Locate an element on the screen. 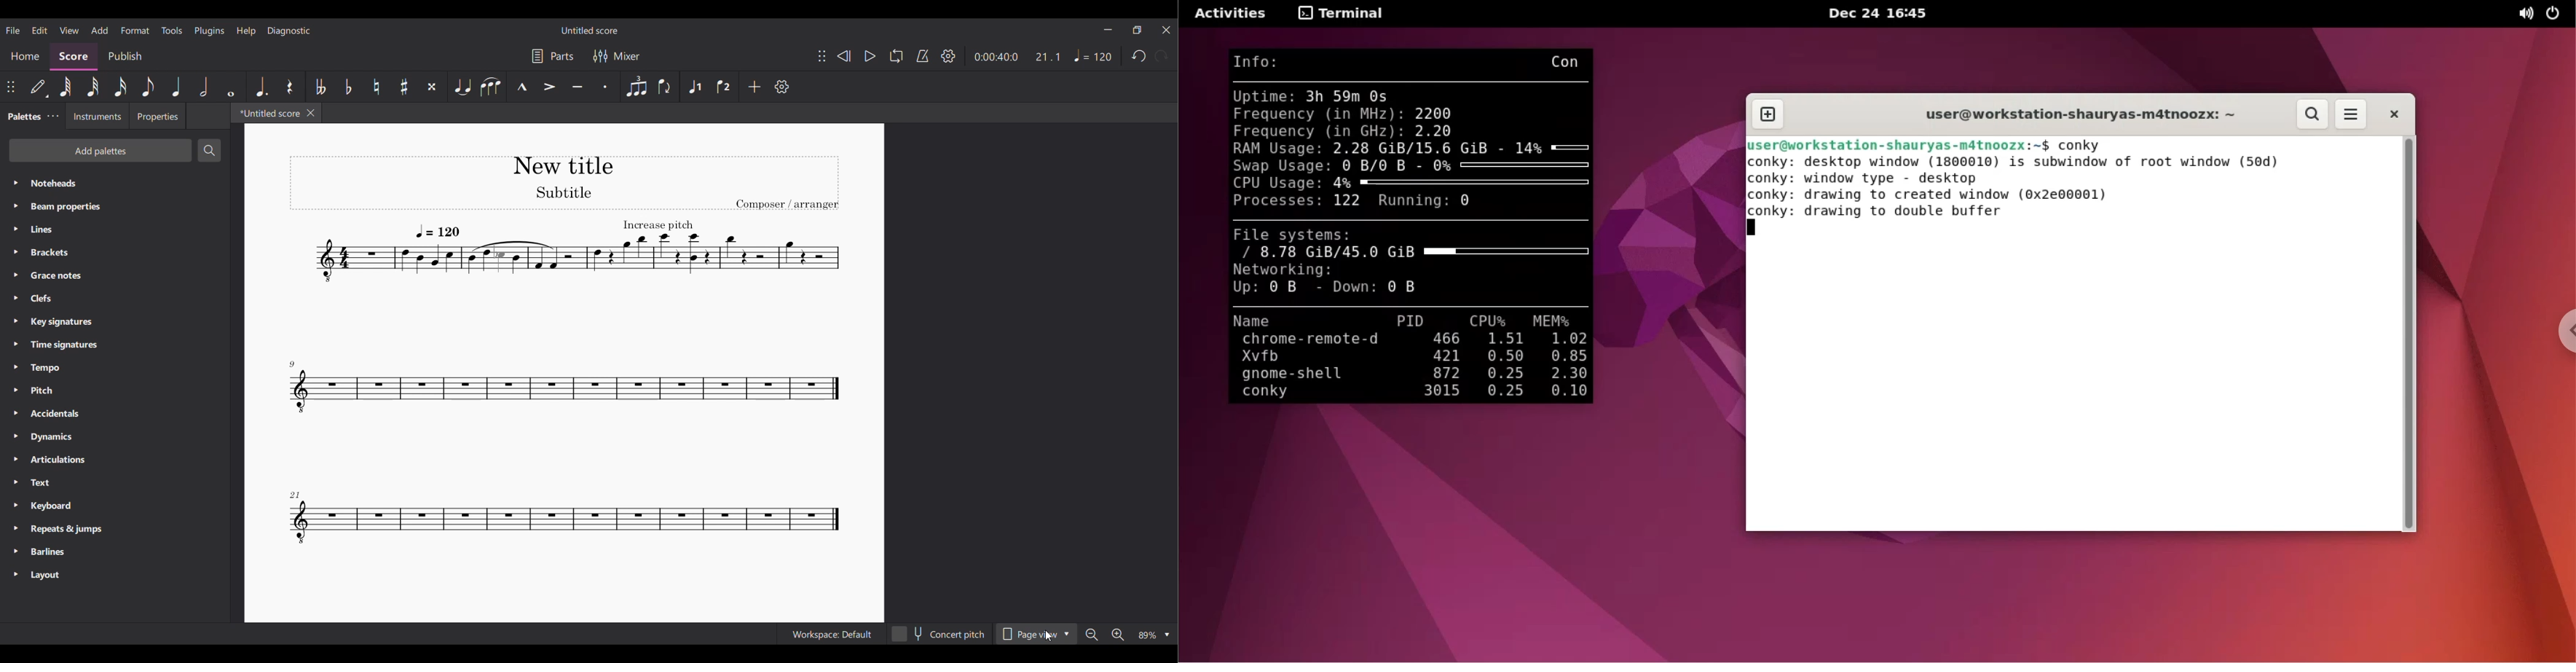  Flip direction is located at coordinates (666, 87).